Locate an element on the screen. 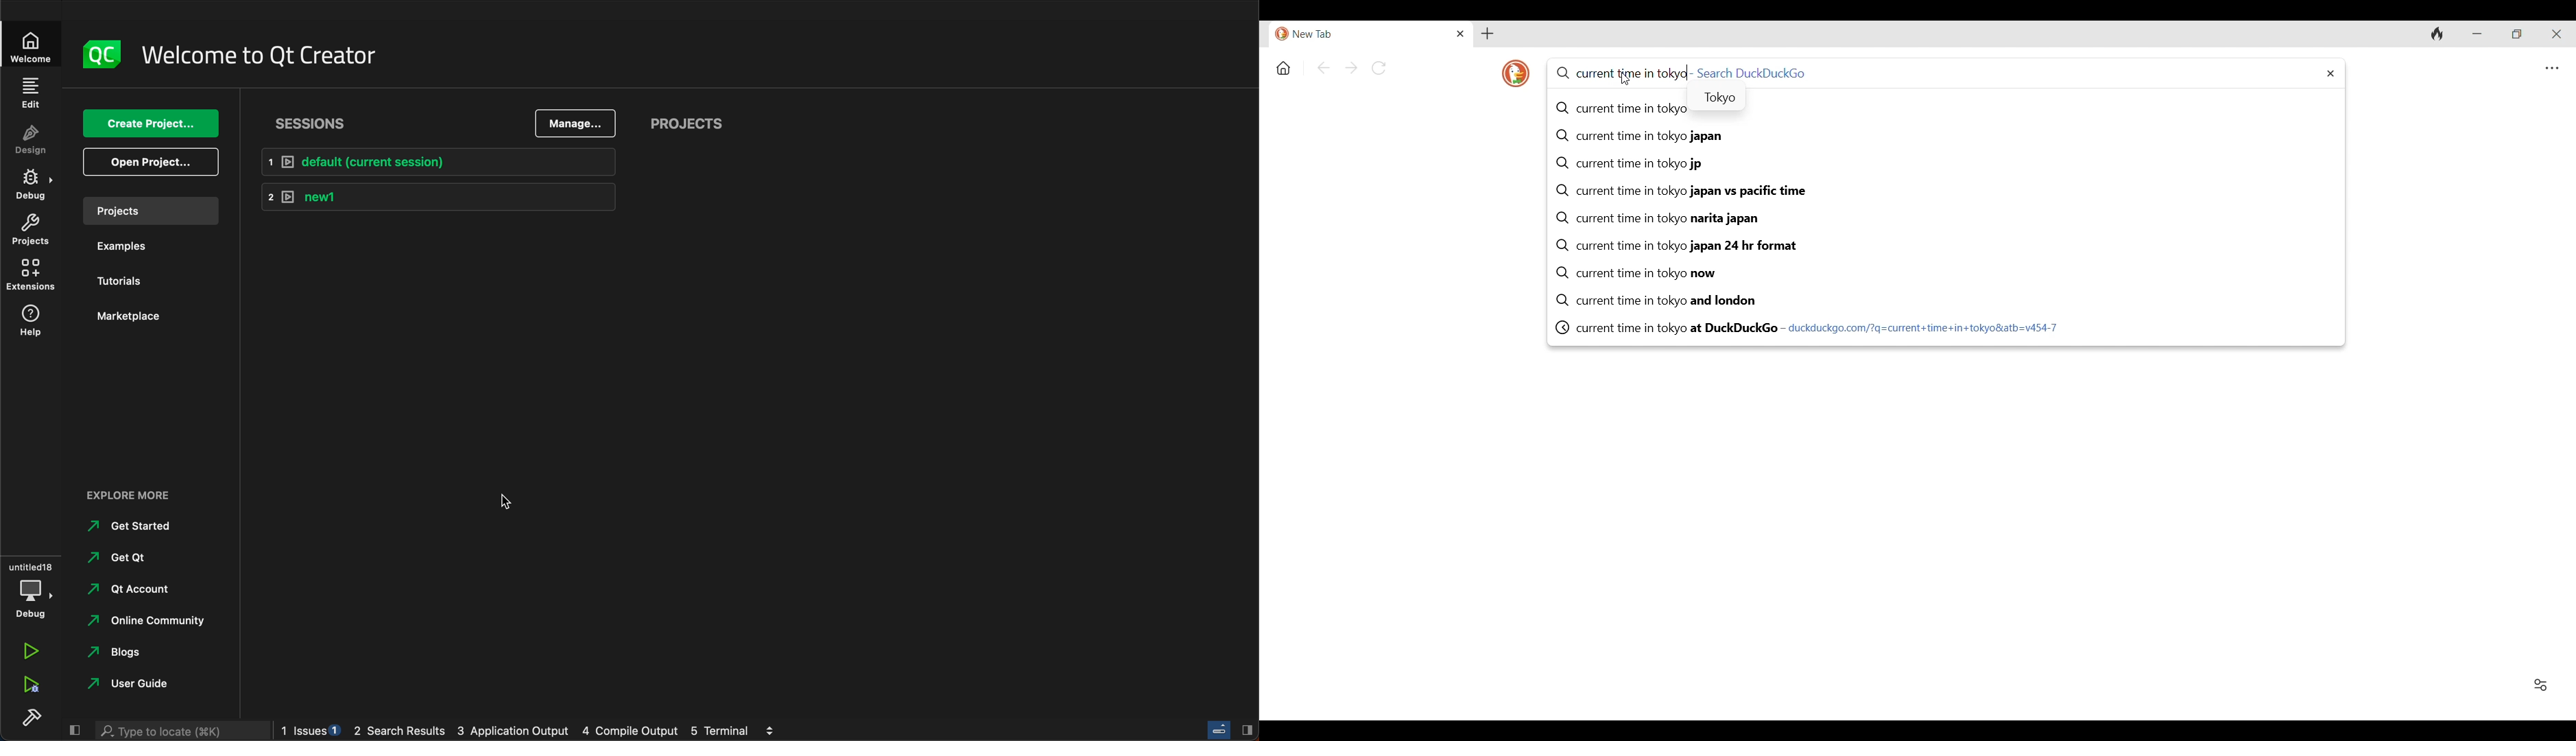  current time in tokyo jp is located at coordinates (1628, 163).